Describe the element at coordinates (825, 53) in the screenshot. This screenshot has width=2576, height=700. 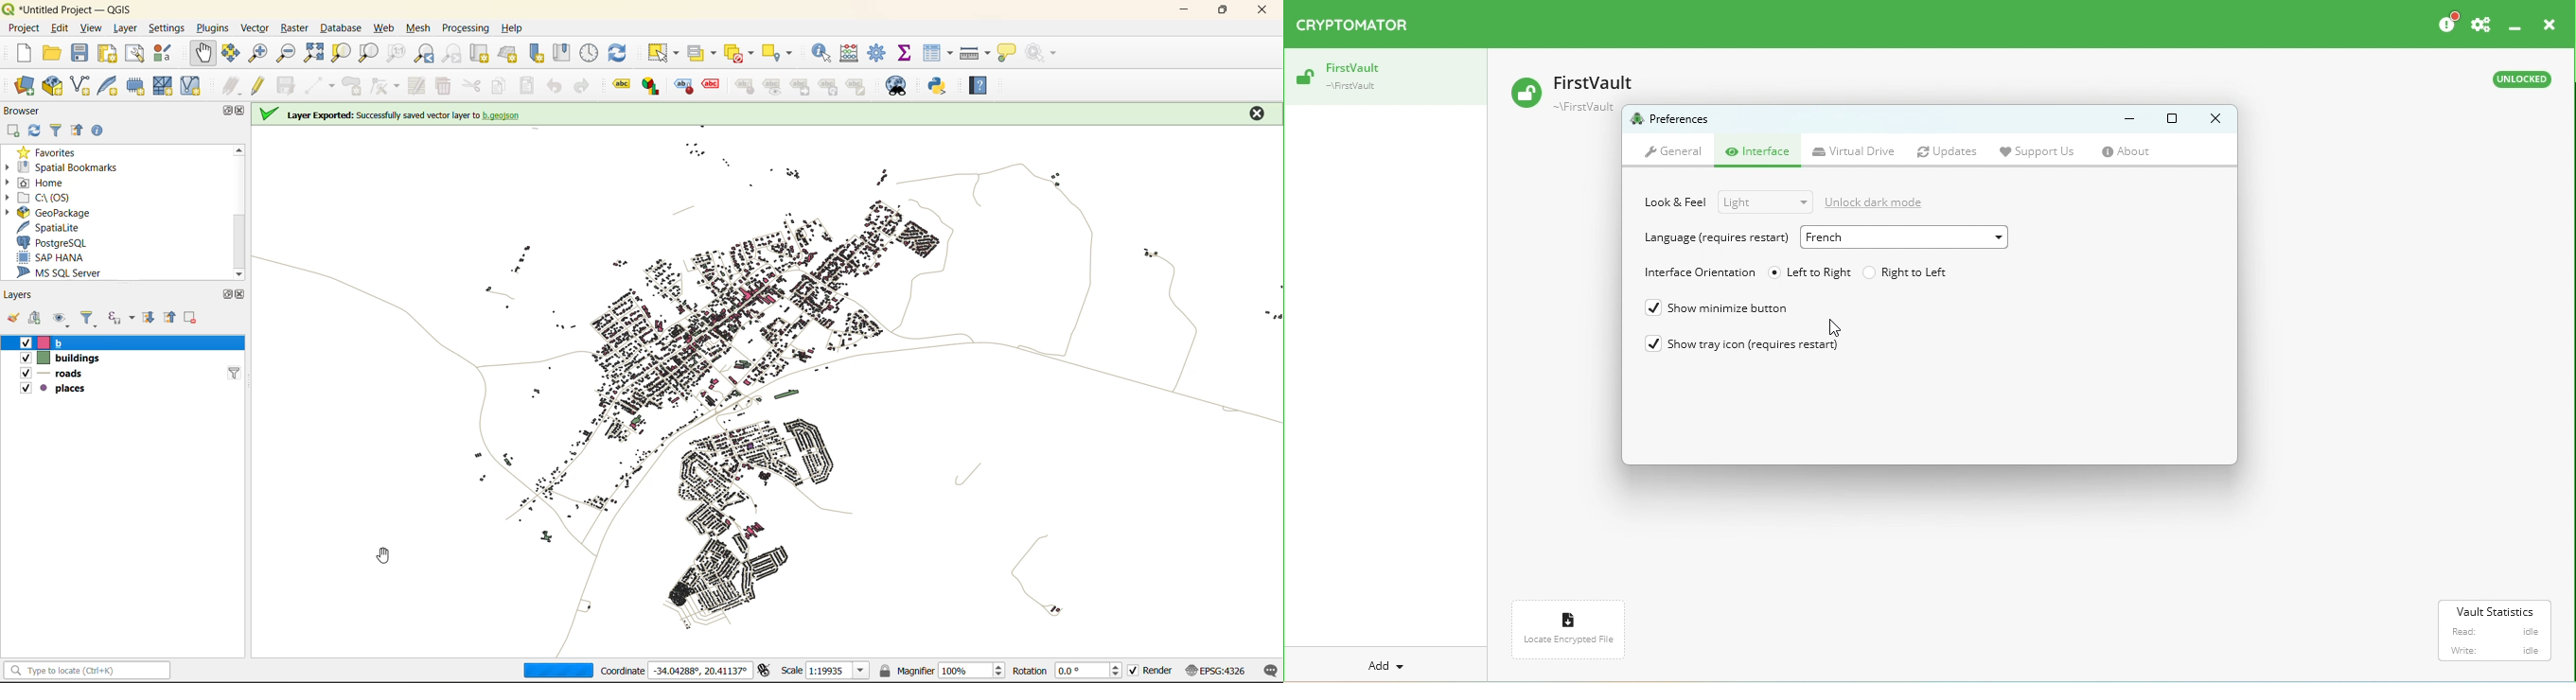
I see `identify features` at that location.